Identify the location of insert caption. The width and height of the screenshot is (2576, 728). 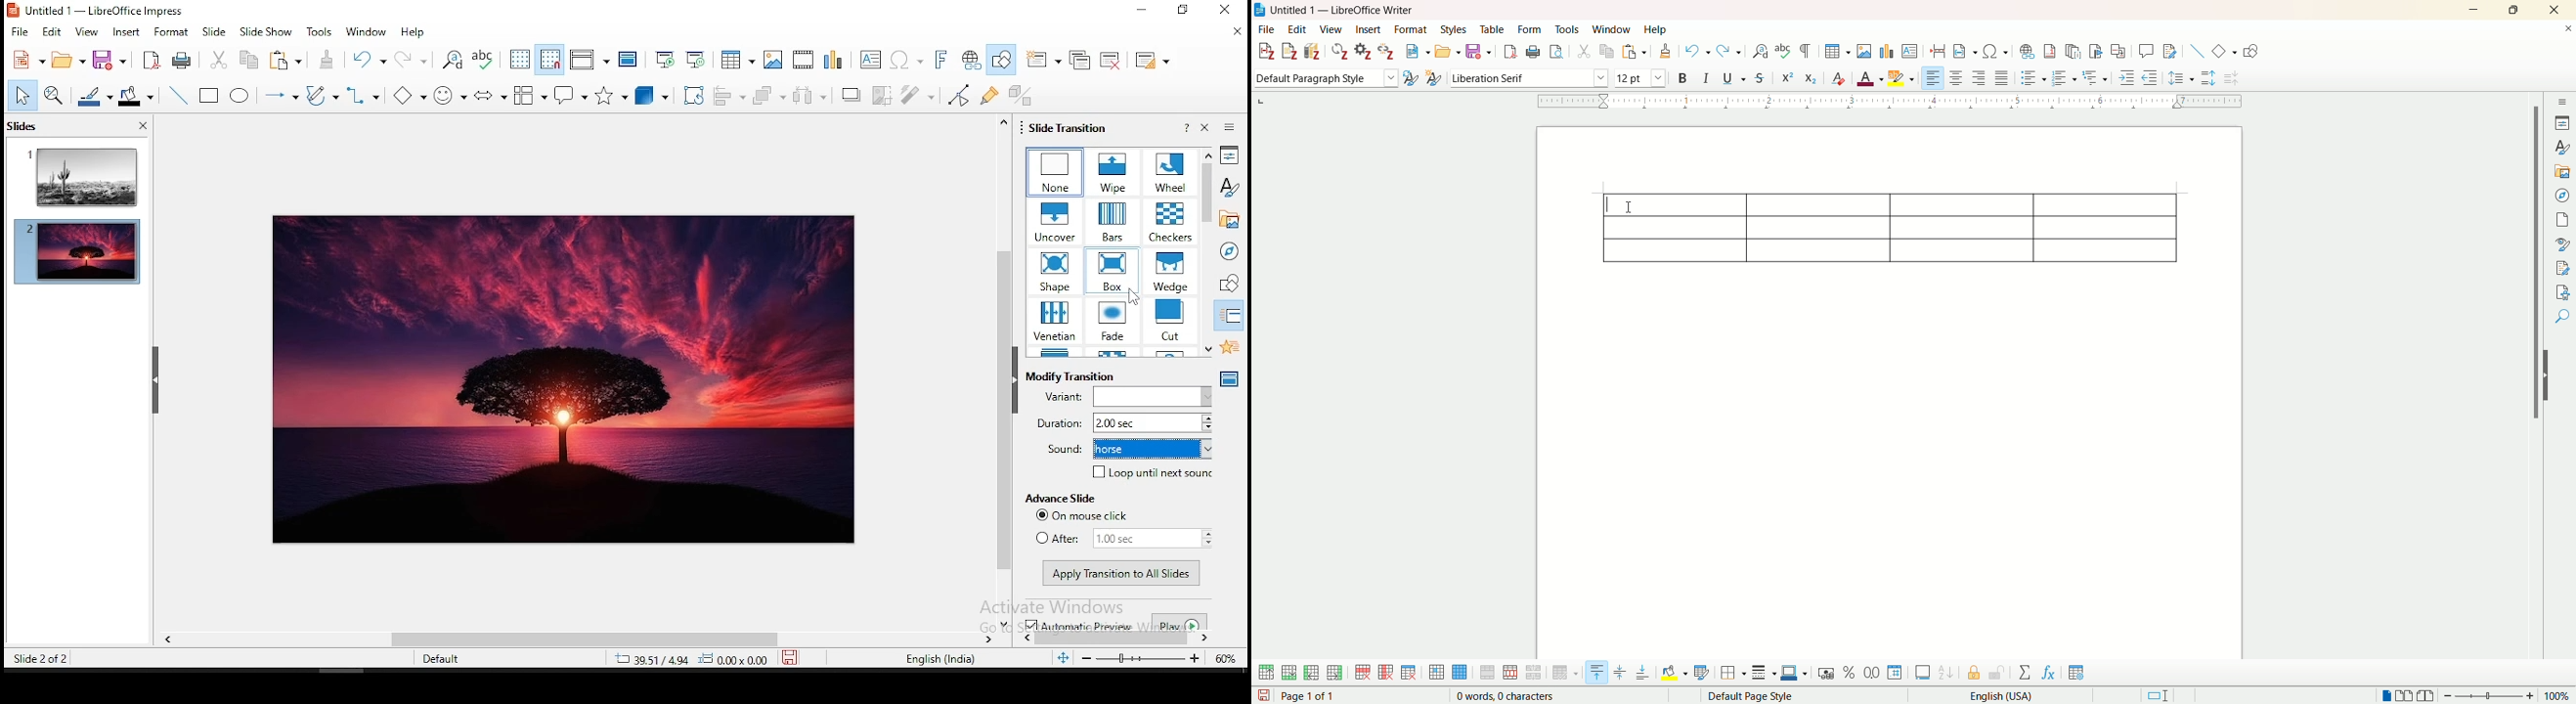
(1923, 671).